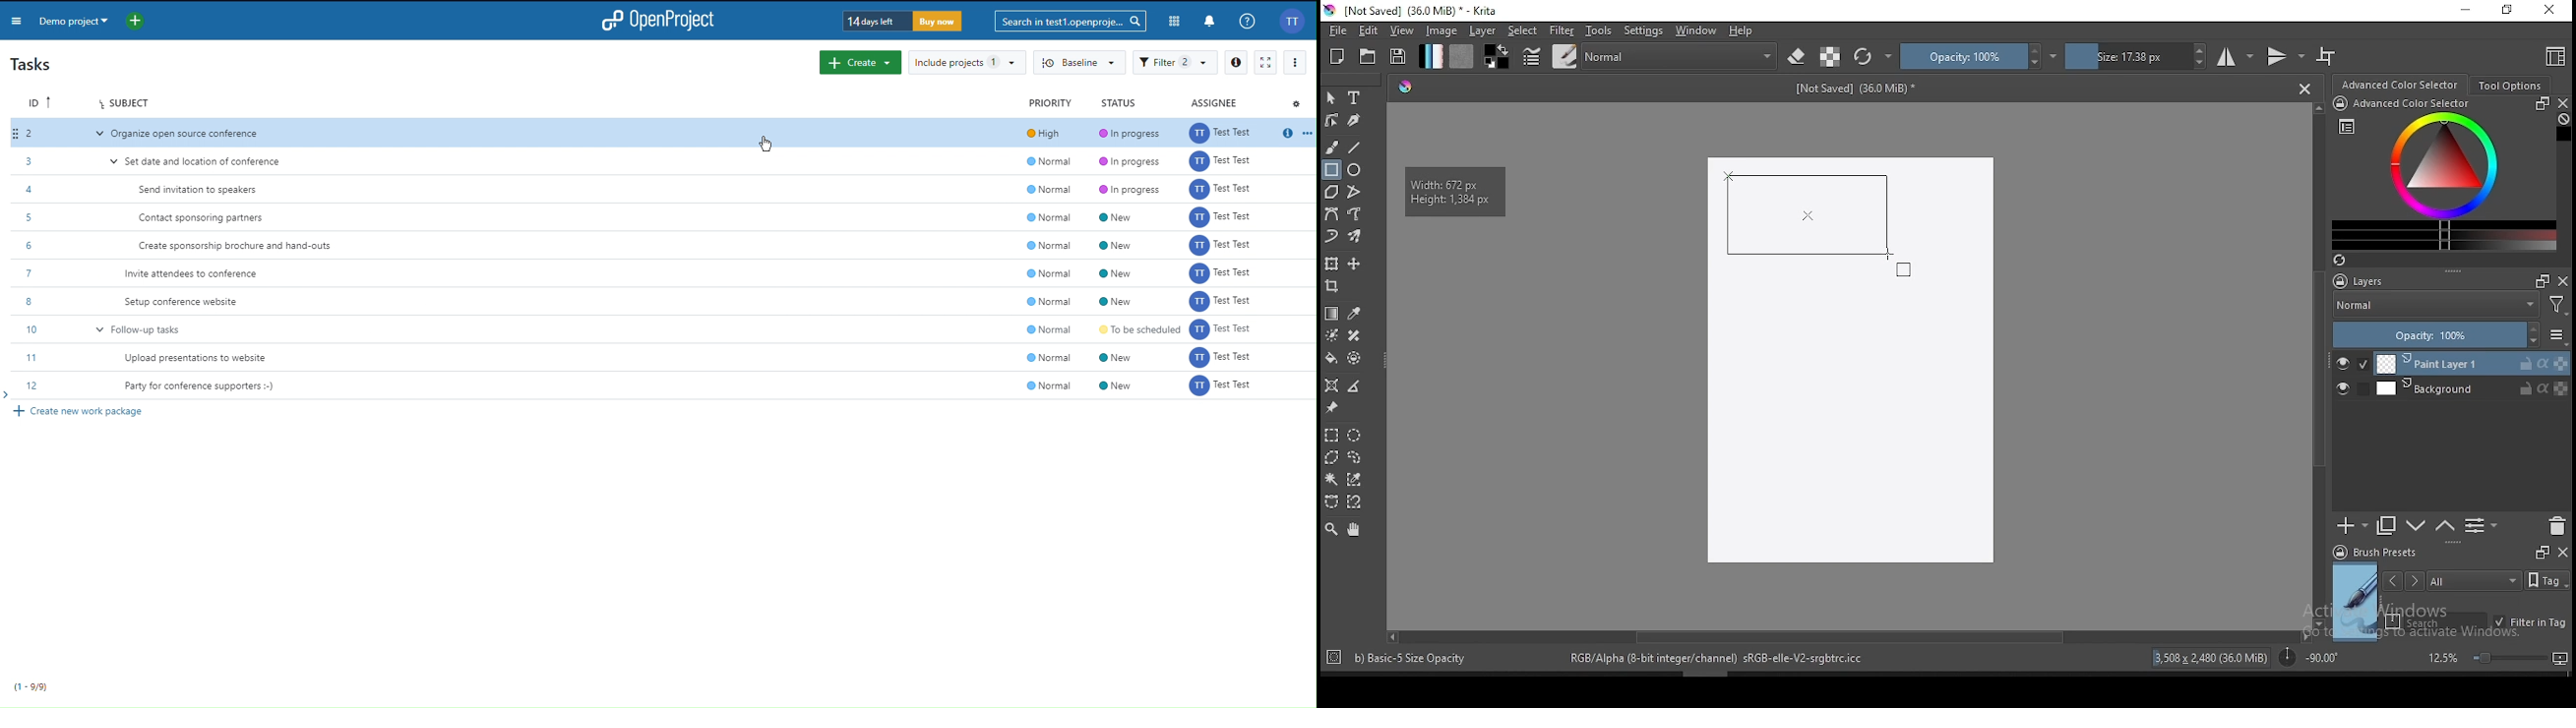  Describe the element at coordinates (668, 246) in the screenshot. I see `6 (Create sponsorship brochure and hand-outs @ Normal @ New Wp =e` at that location.